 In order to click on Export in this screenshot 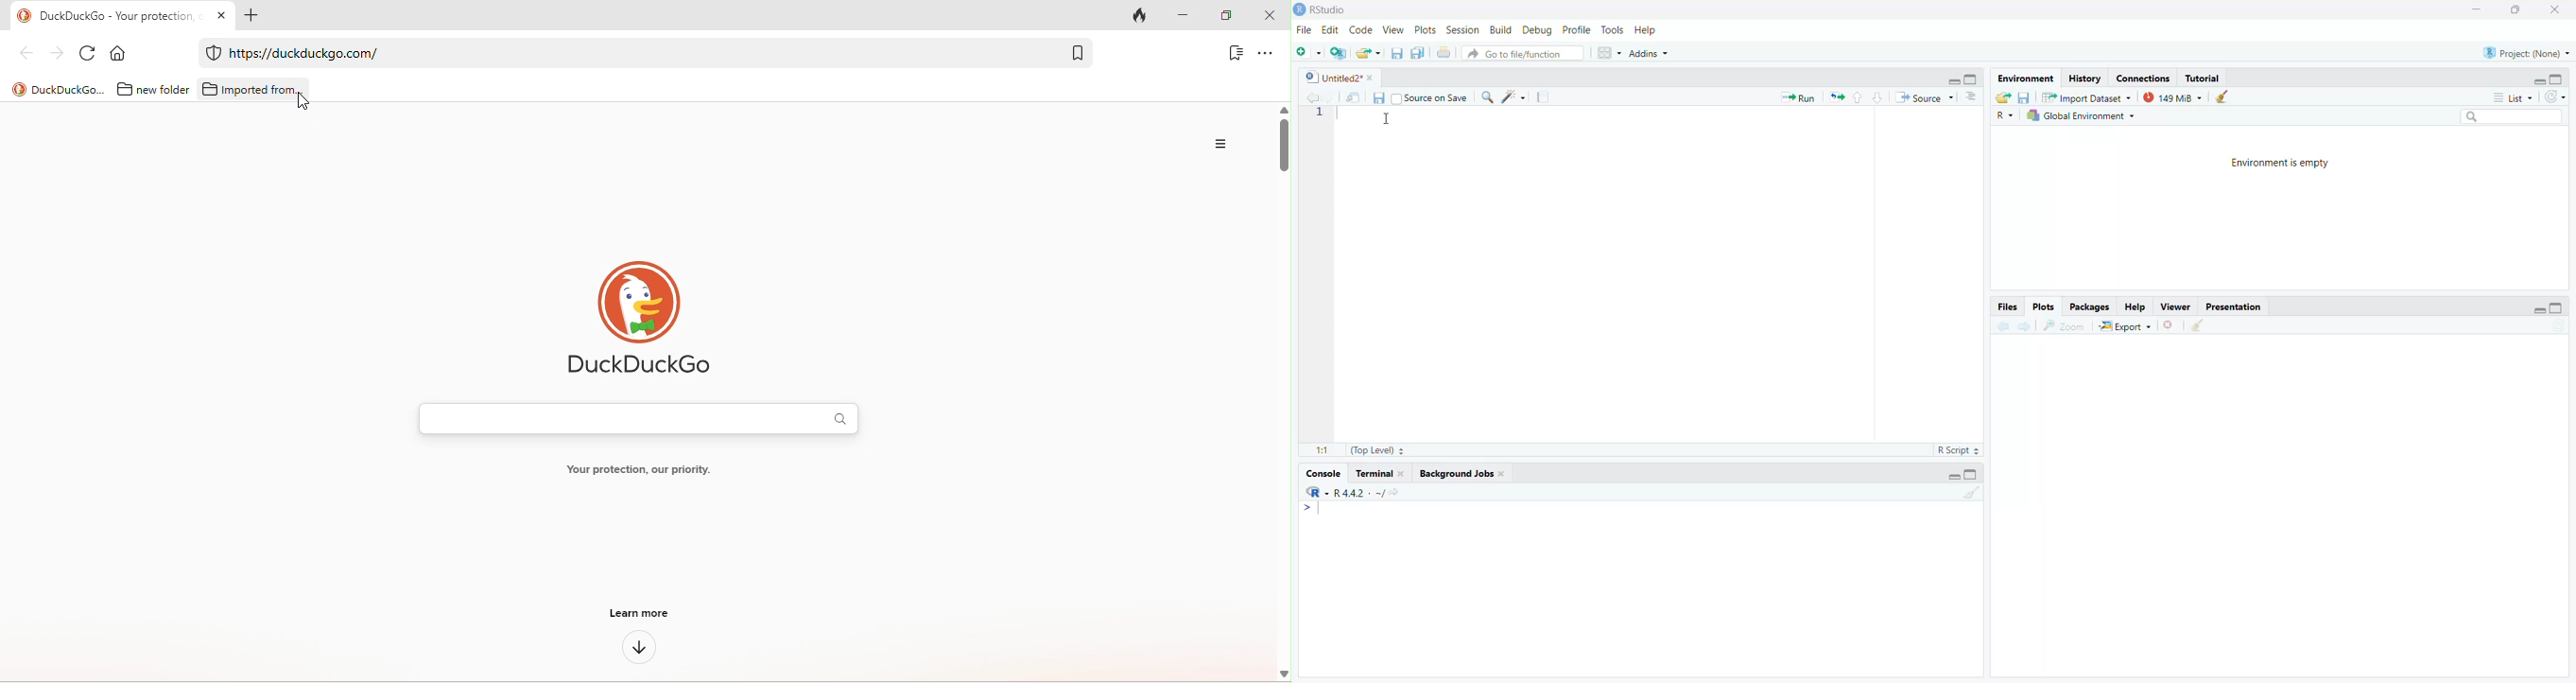, I will do `click(2126, 324)`.